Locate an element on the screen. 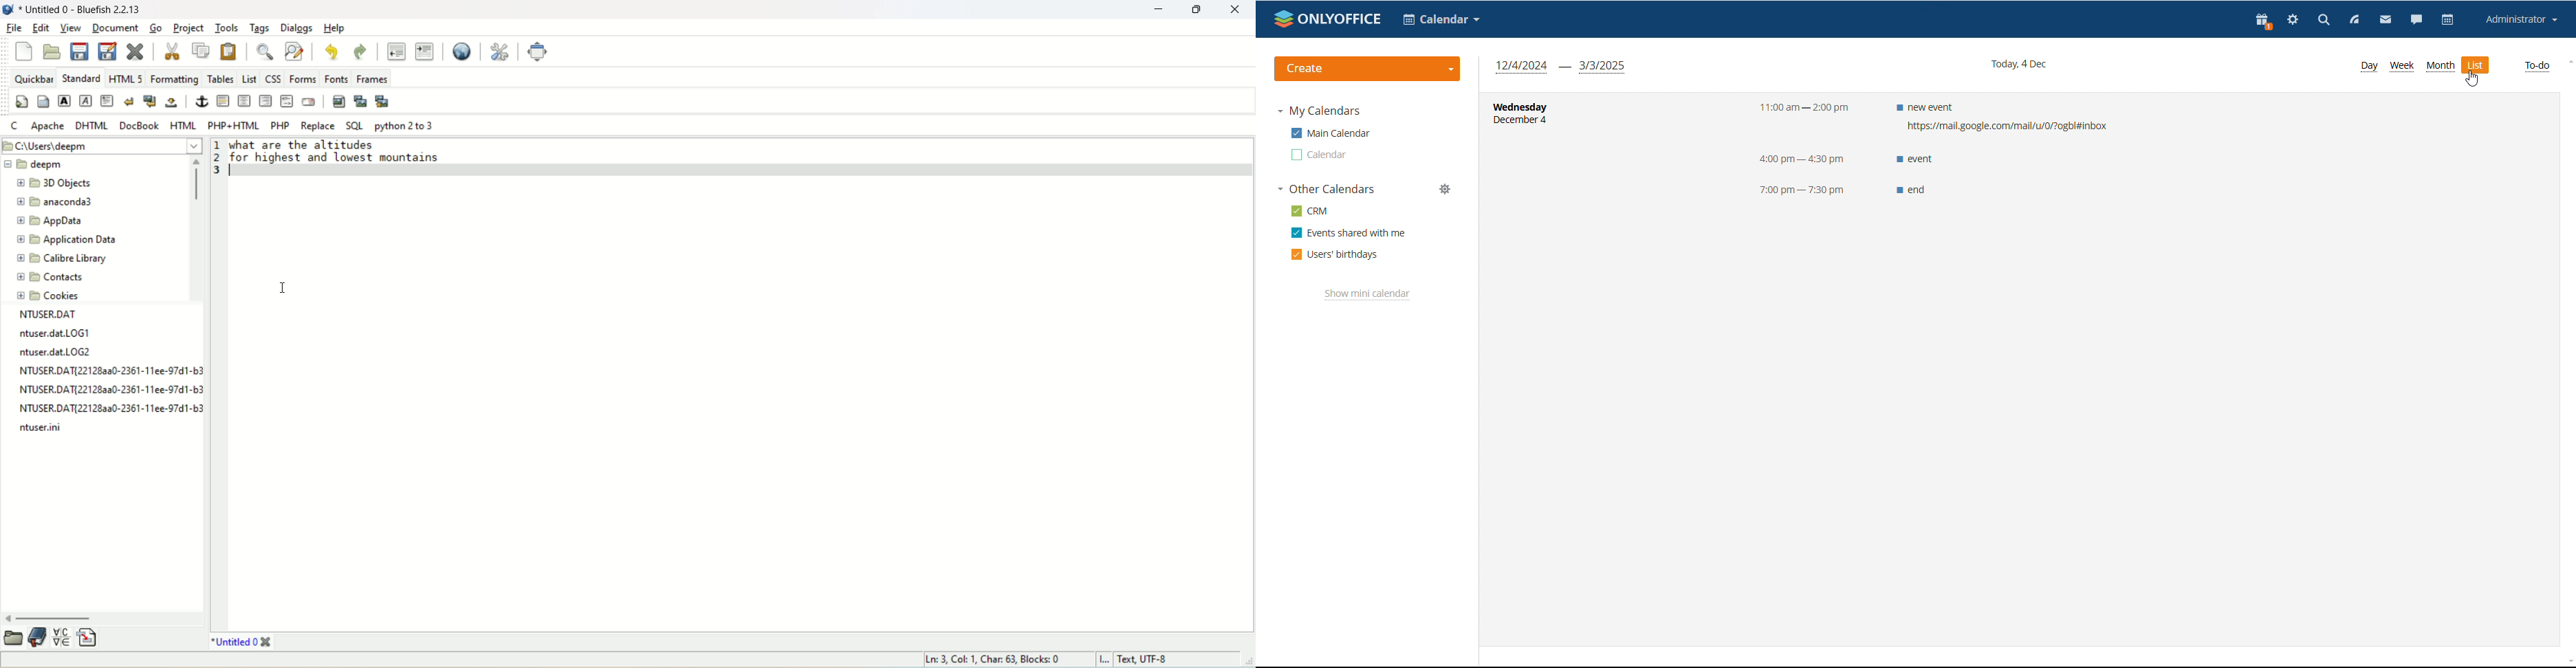 This screenshot has height=672, width=2576. calendar is located at coordinates (1319, 155).